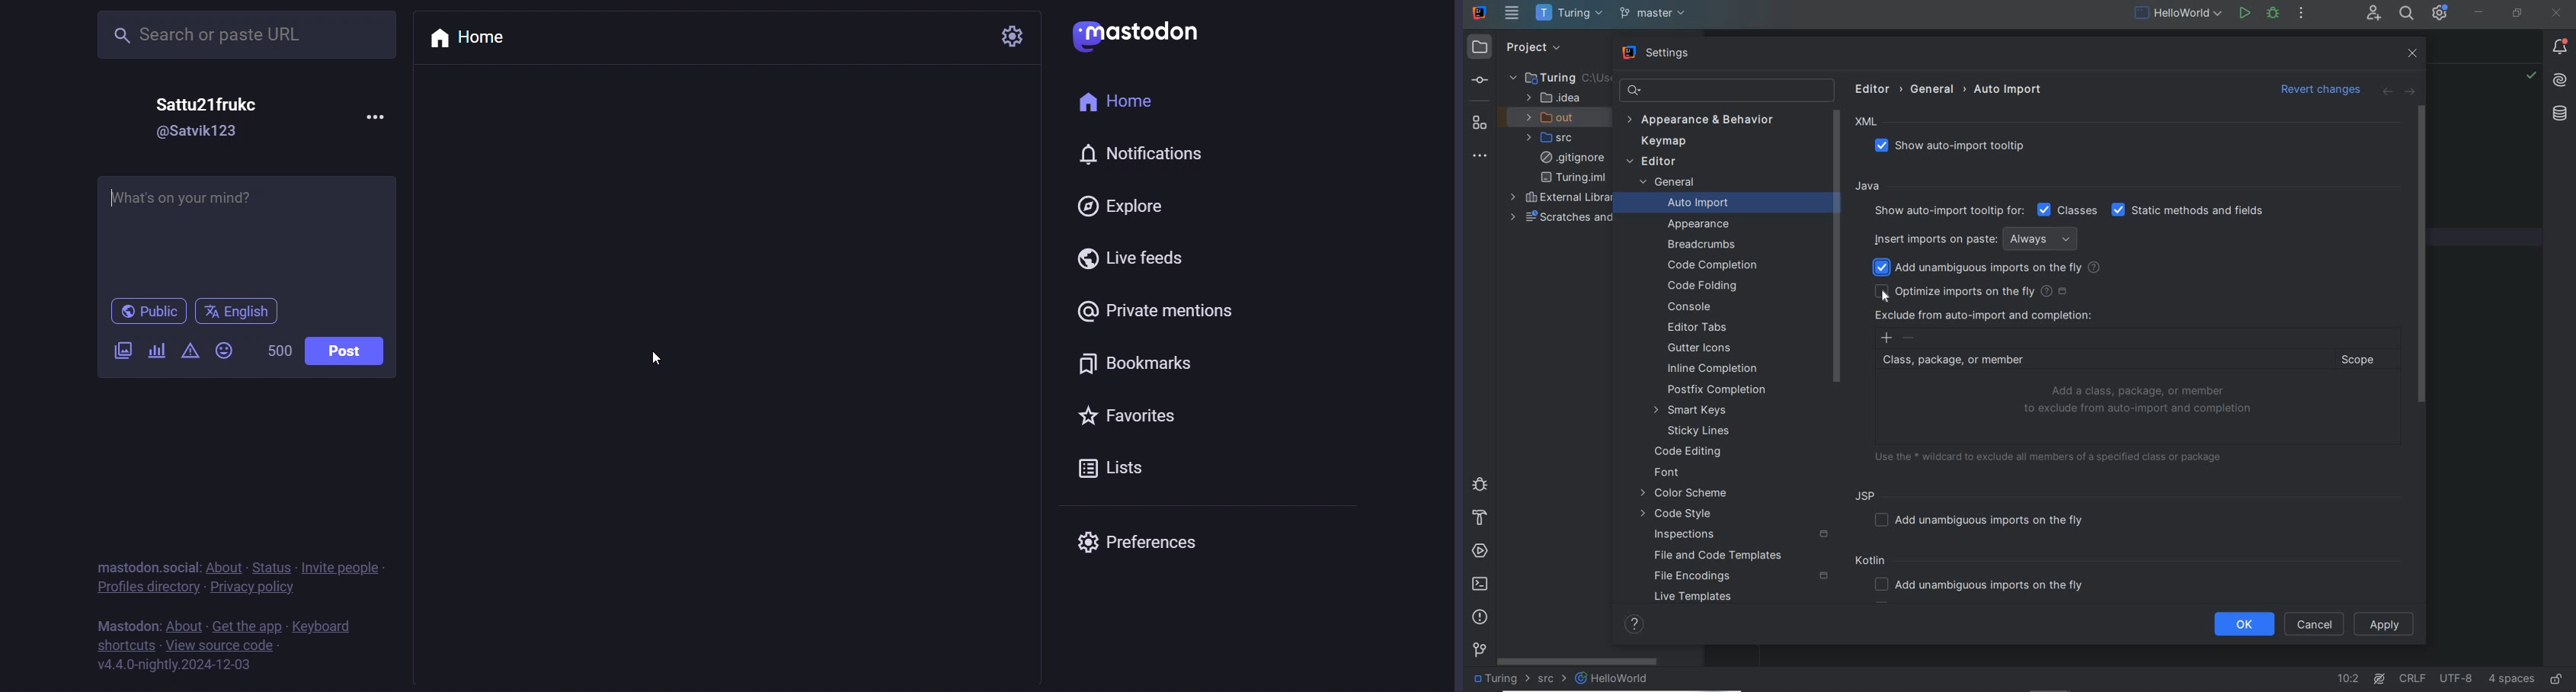  What do you see at coordinates (2386, 92) in the screenshot?
I see `back` at bounding box center [2386, 92].